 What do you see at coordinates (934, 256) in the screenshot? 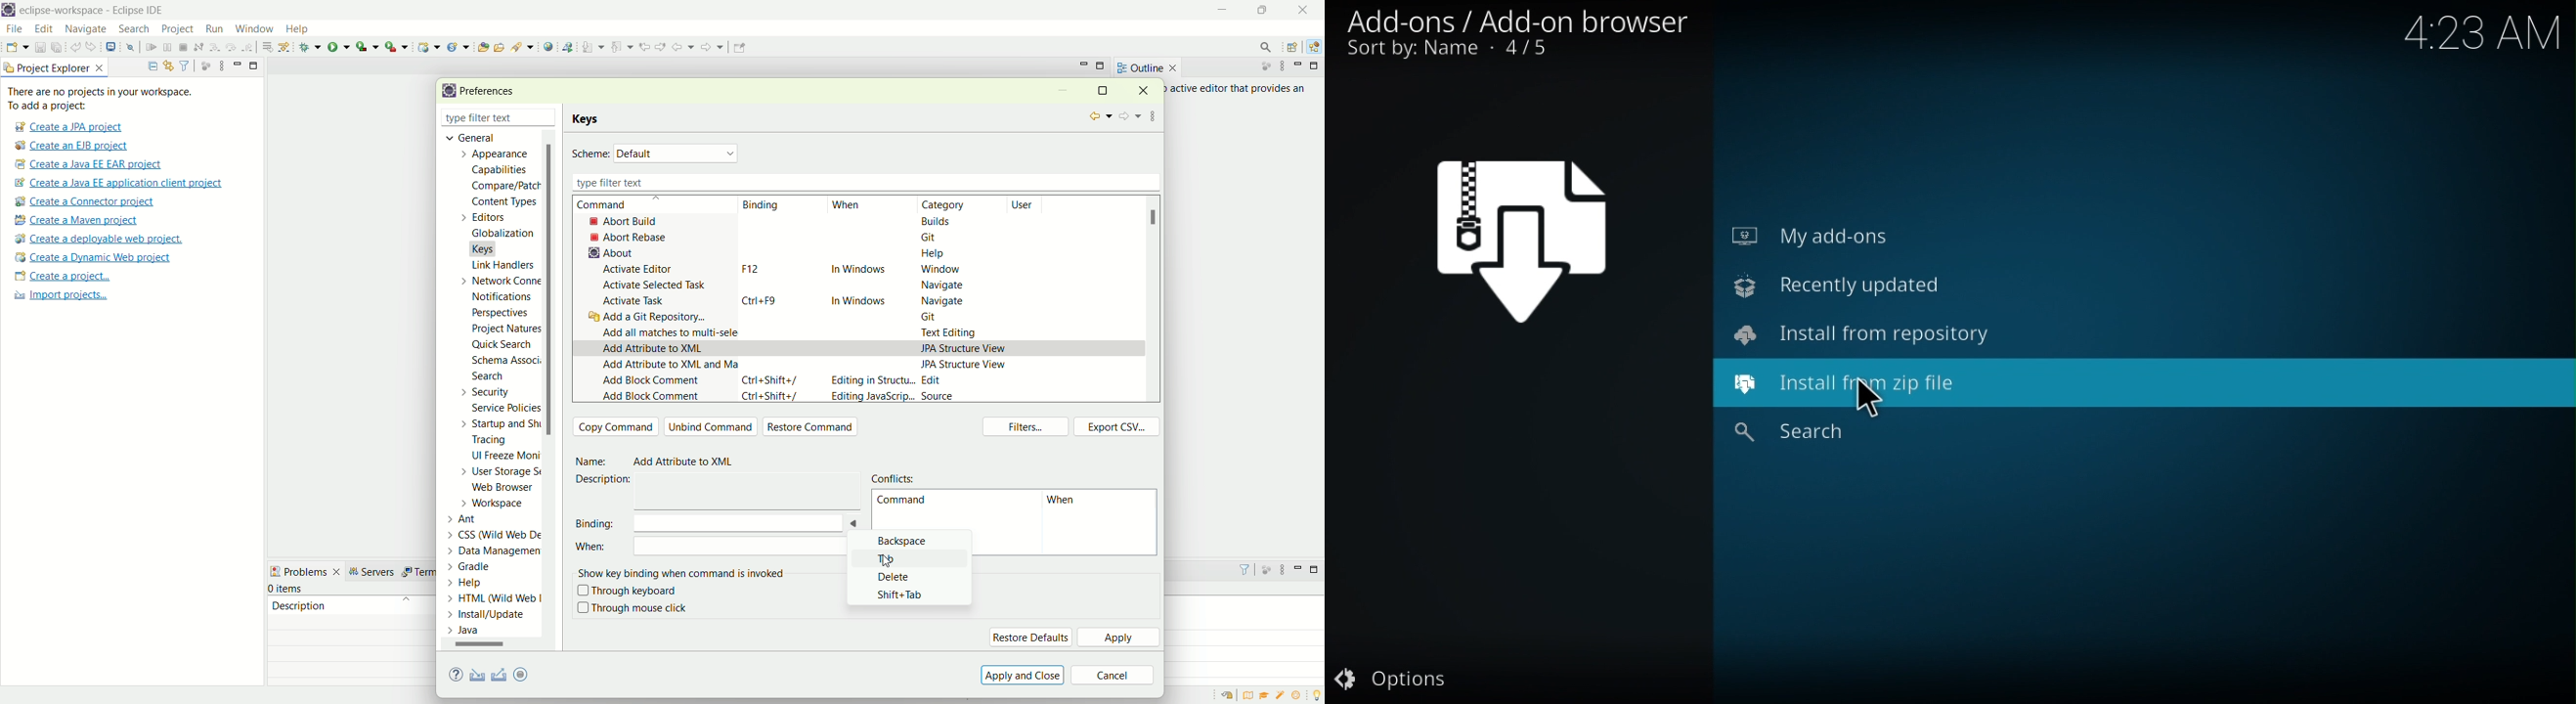
I see `help` at bounding box center [934, 256].